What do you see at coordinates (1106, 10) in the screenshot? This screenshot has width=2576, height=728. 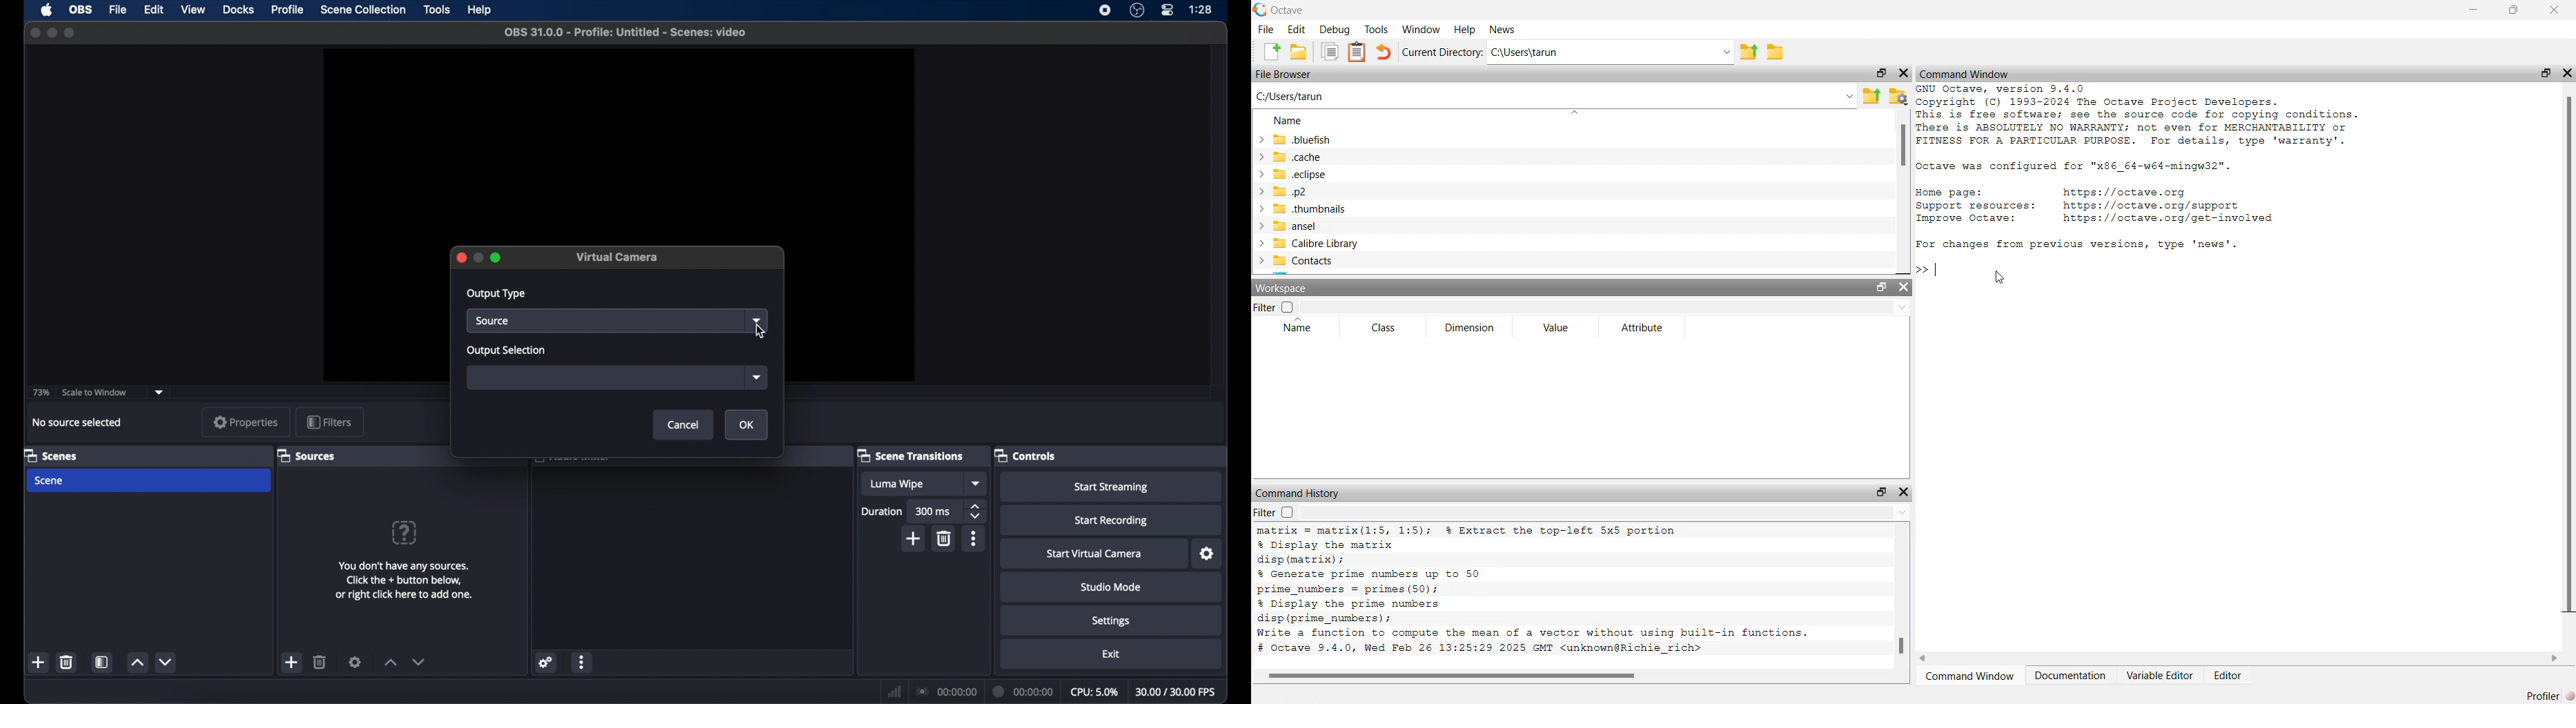 I see `screen recorder icon` at bounding box center [1106, 10].